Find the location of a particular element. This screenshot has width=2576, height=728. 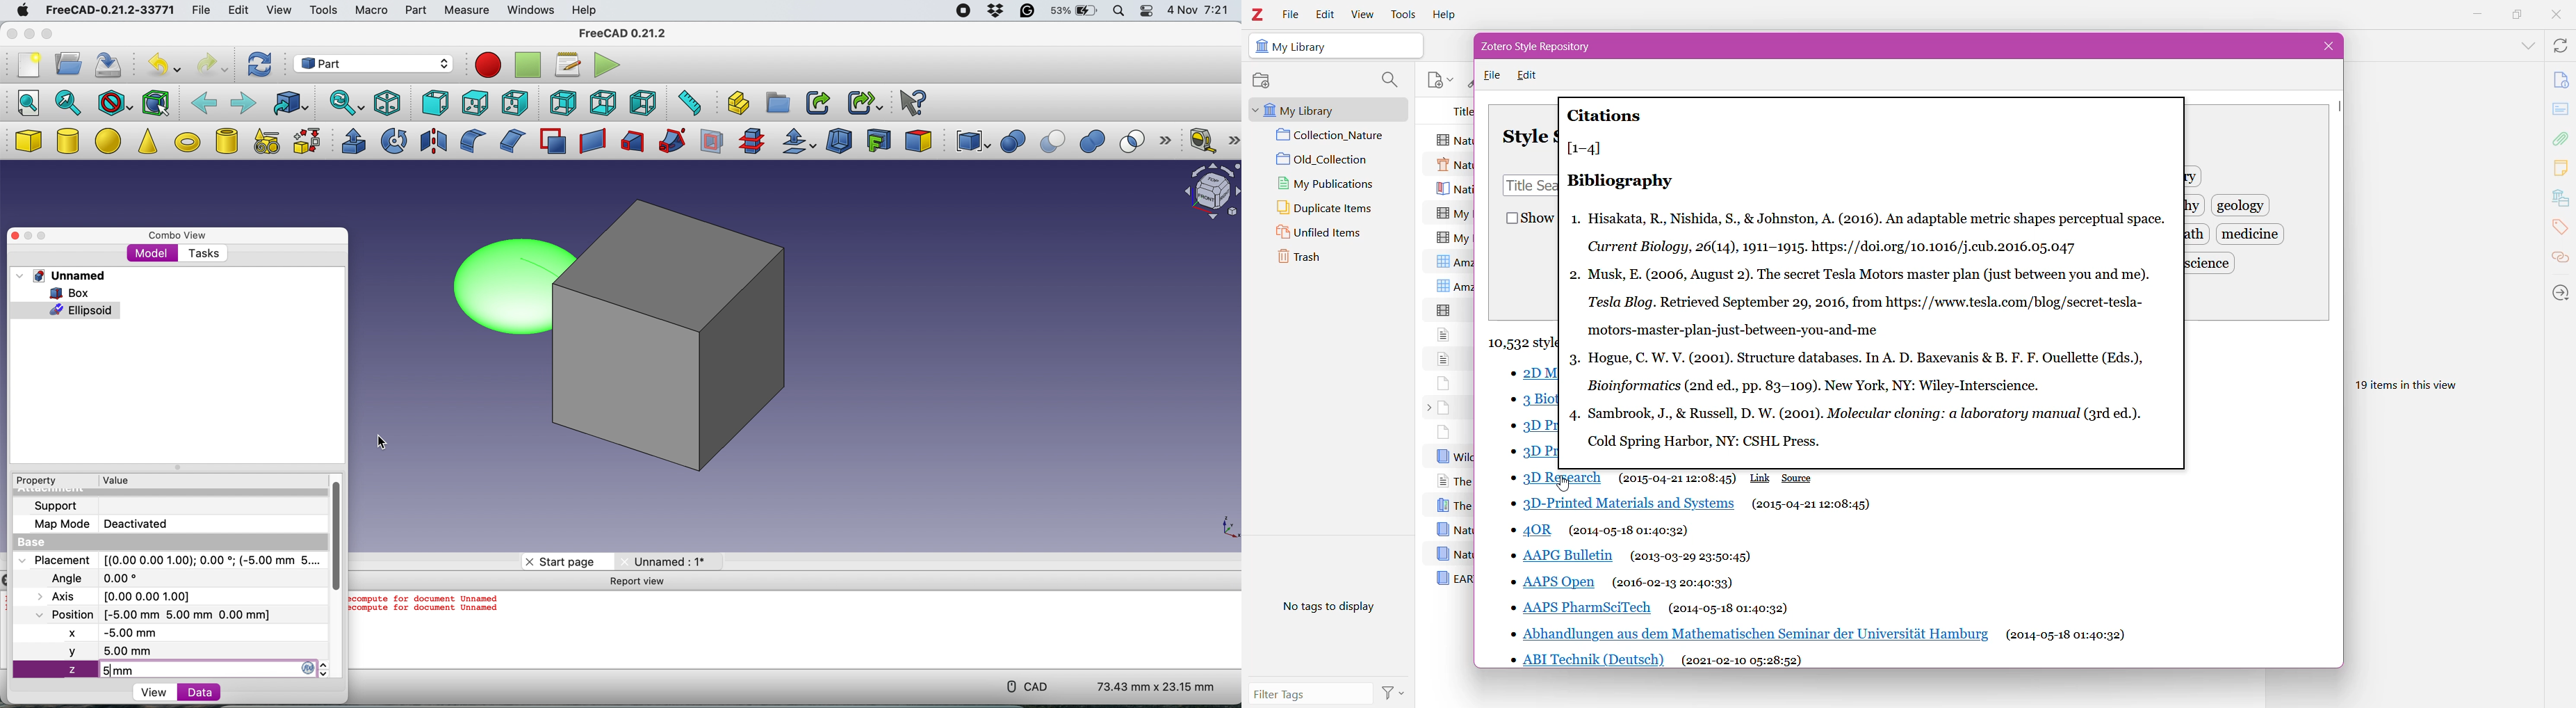

Restore Down is located at coordinates (2515, 15).